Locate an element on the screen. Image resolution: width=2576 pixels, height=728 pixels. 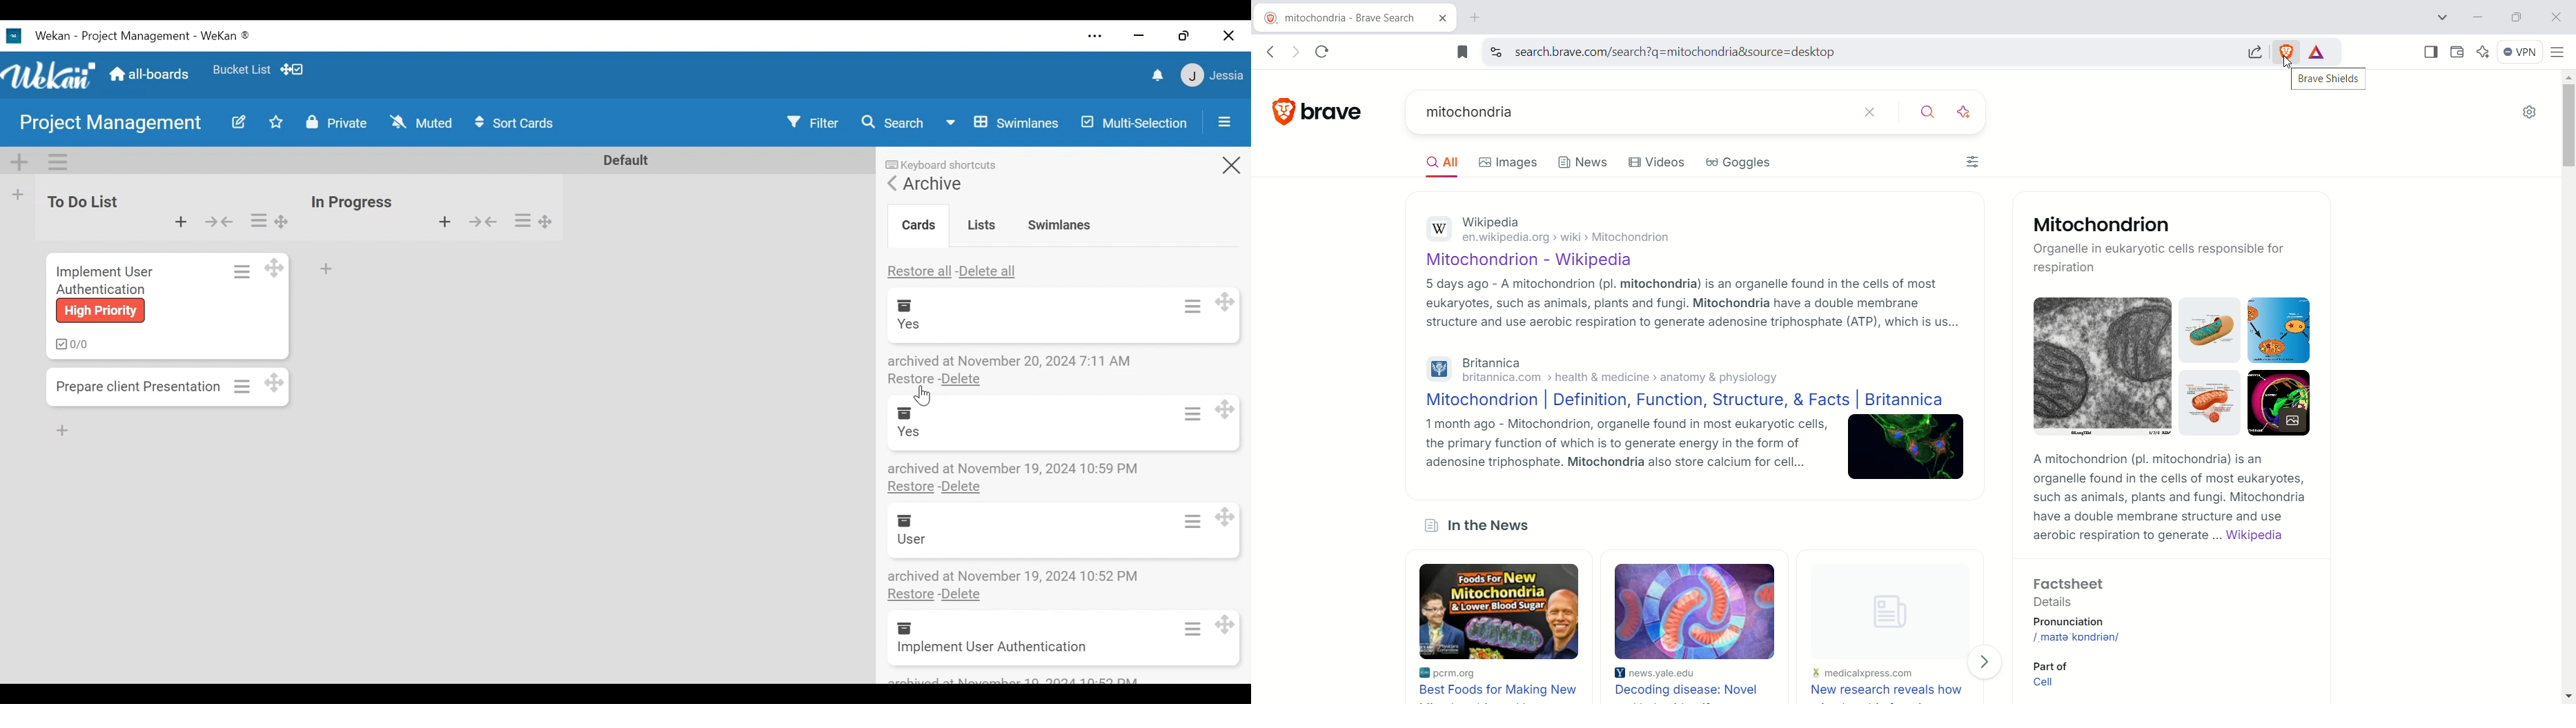
Add Card to top of the list is located at coordinates (181, 222).